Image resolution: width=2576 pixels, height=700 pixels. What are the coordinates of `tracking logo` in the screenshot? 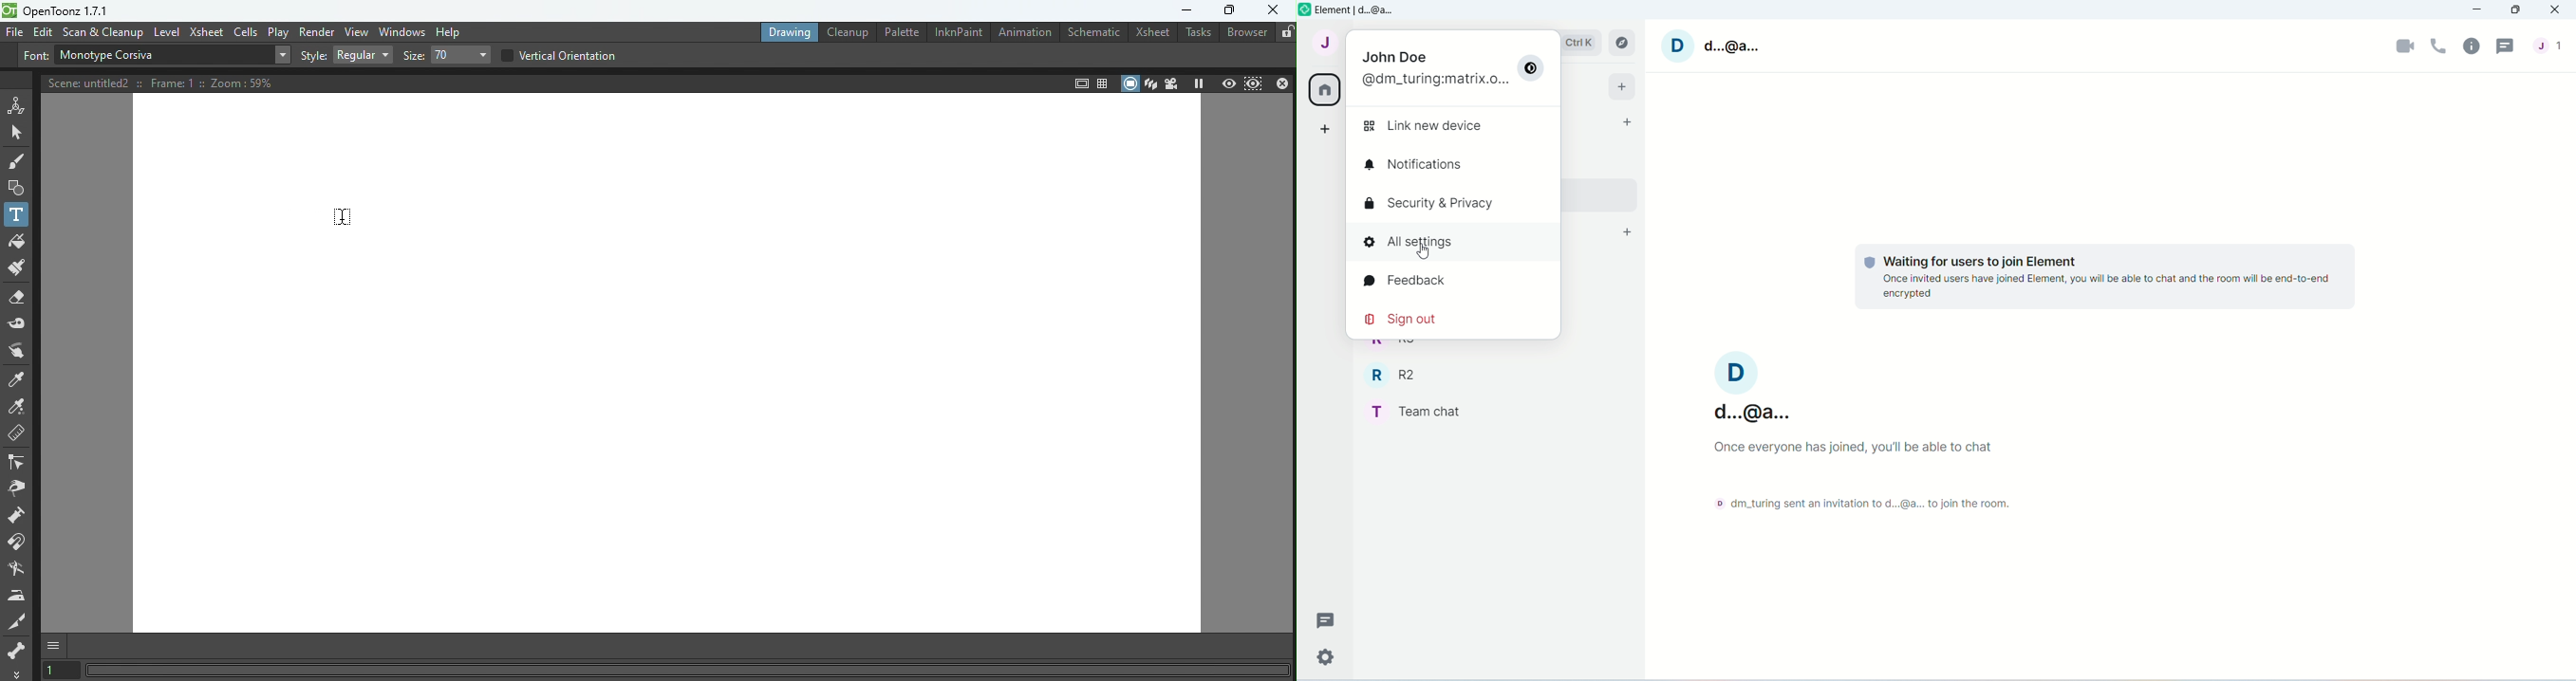 It's located at (1868, 263).